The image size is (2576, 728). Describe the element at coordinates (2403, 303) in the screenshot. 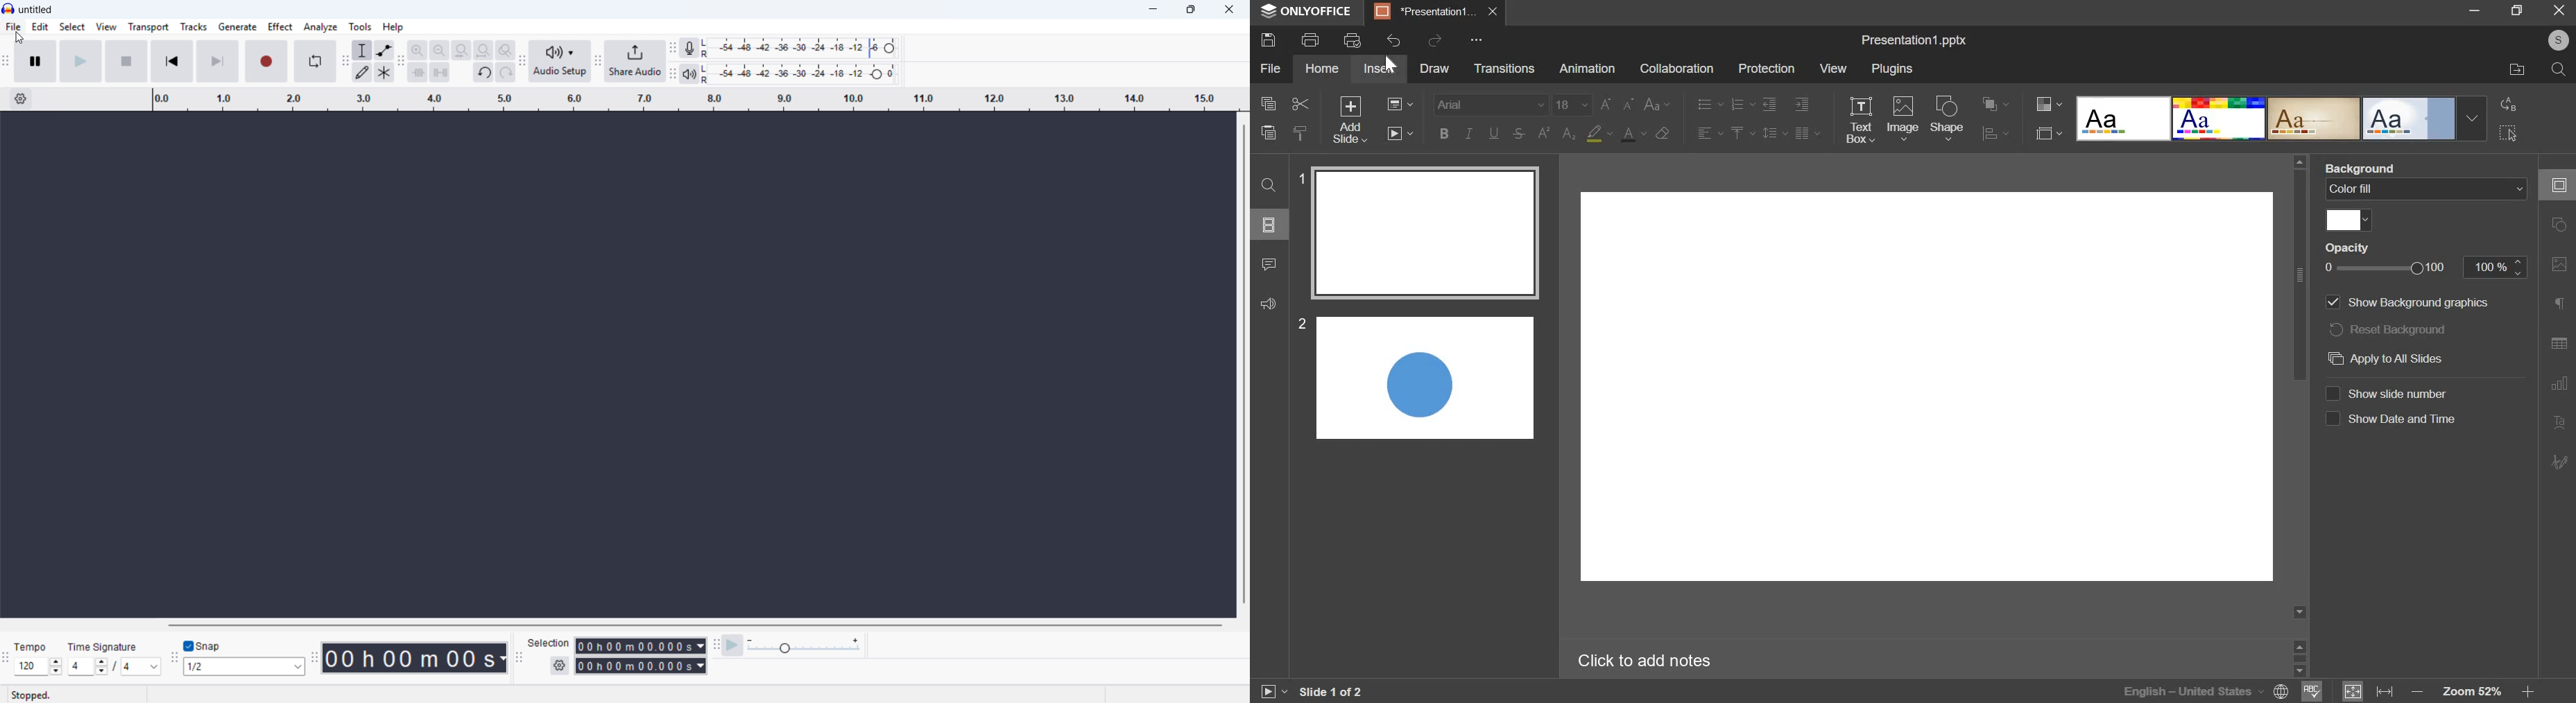

I see `show background graphics` at that location.